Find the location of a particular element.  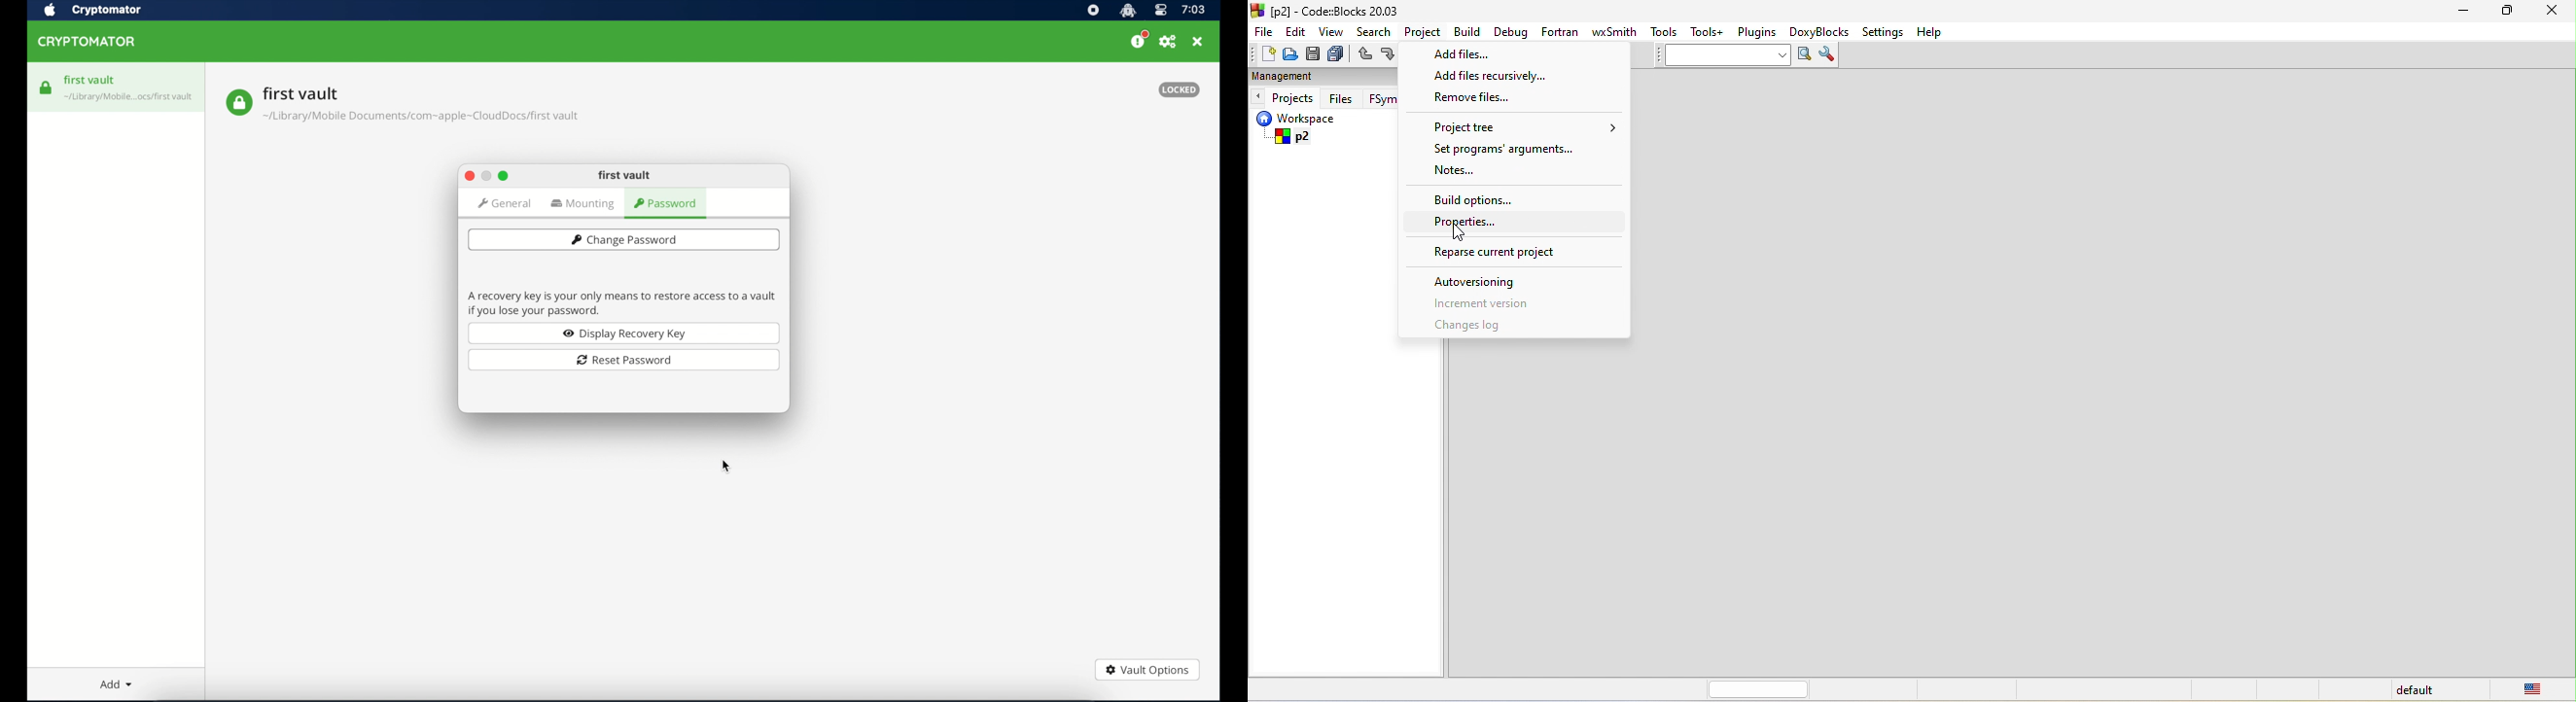

view is located at coordinates (1331, 32).